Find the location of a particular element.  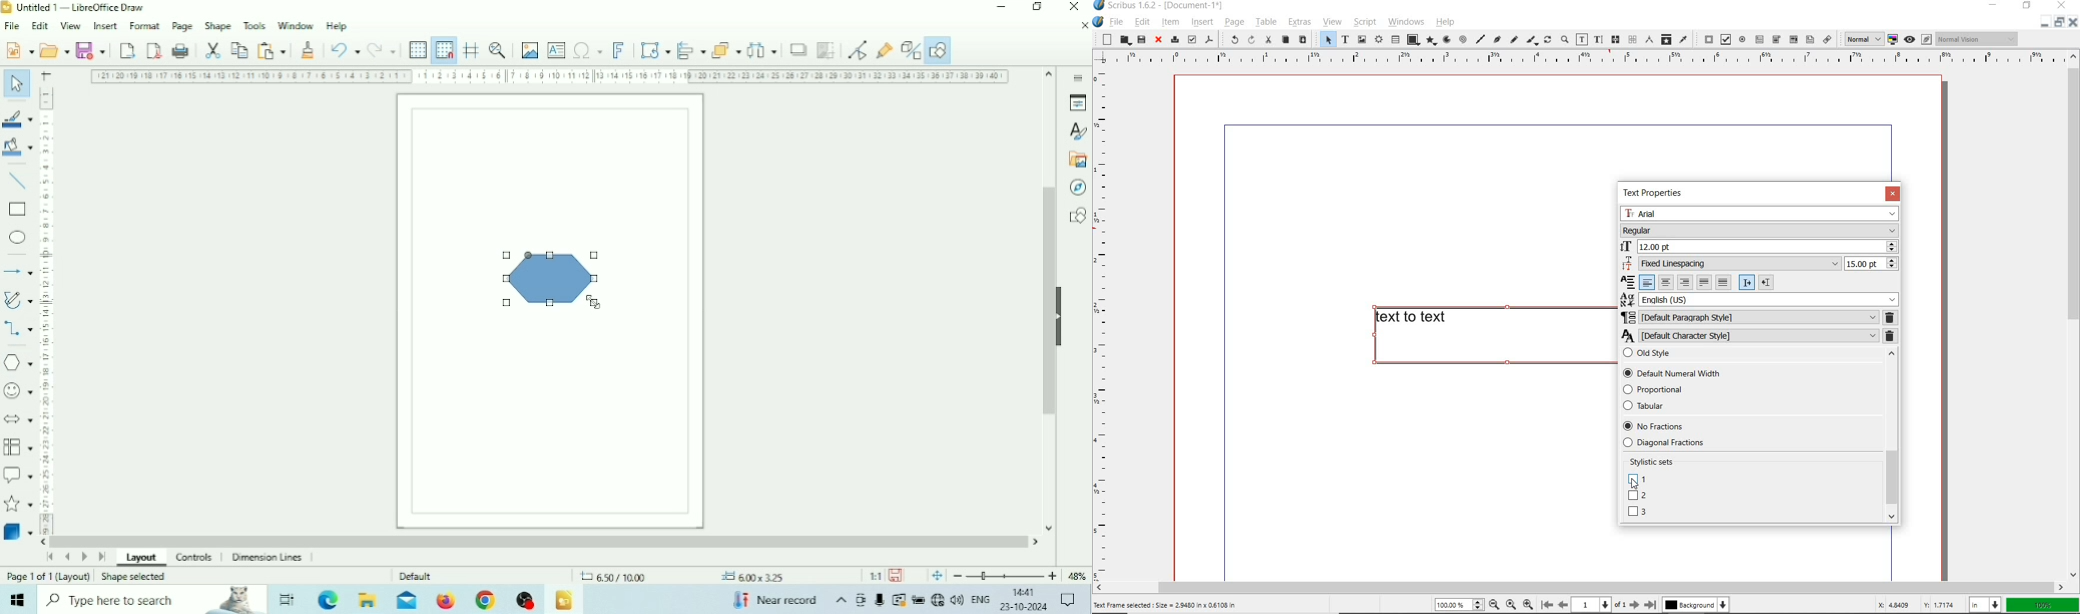

Language is located at coordinates (982, 600).